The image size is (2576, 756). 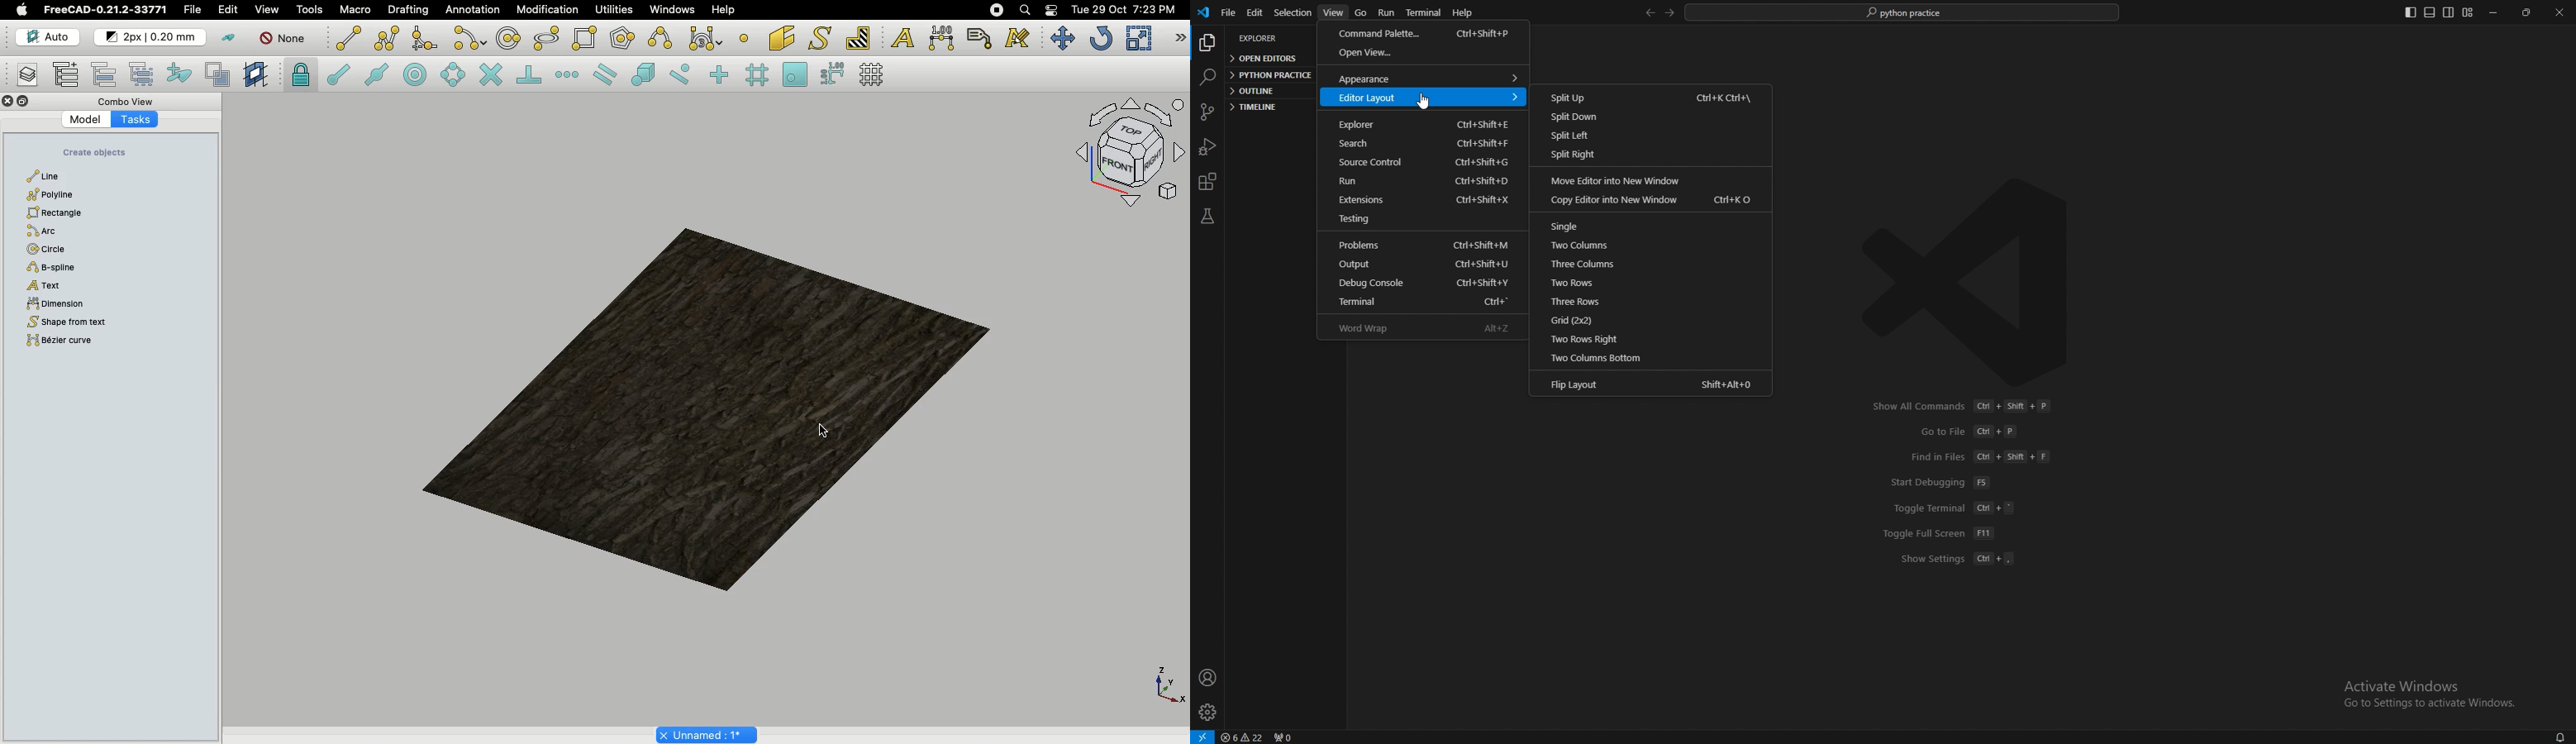 I want to click on Search, so click(x=1024, y=10).